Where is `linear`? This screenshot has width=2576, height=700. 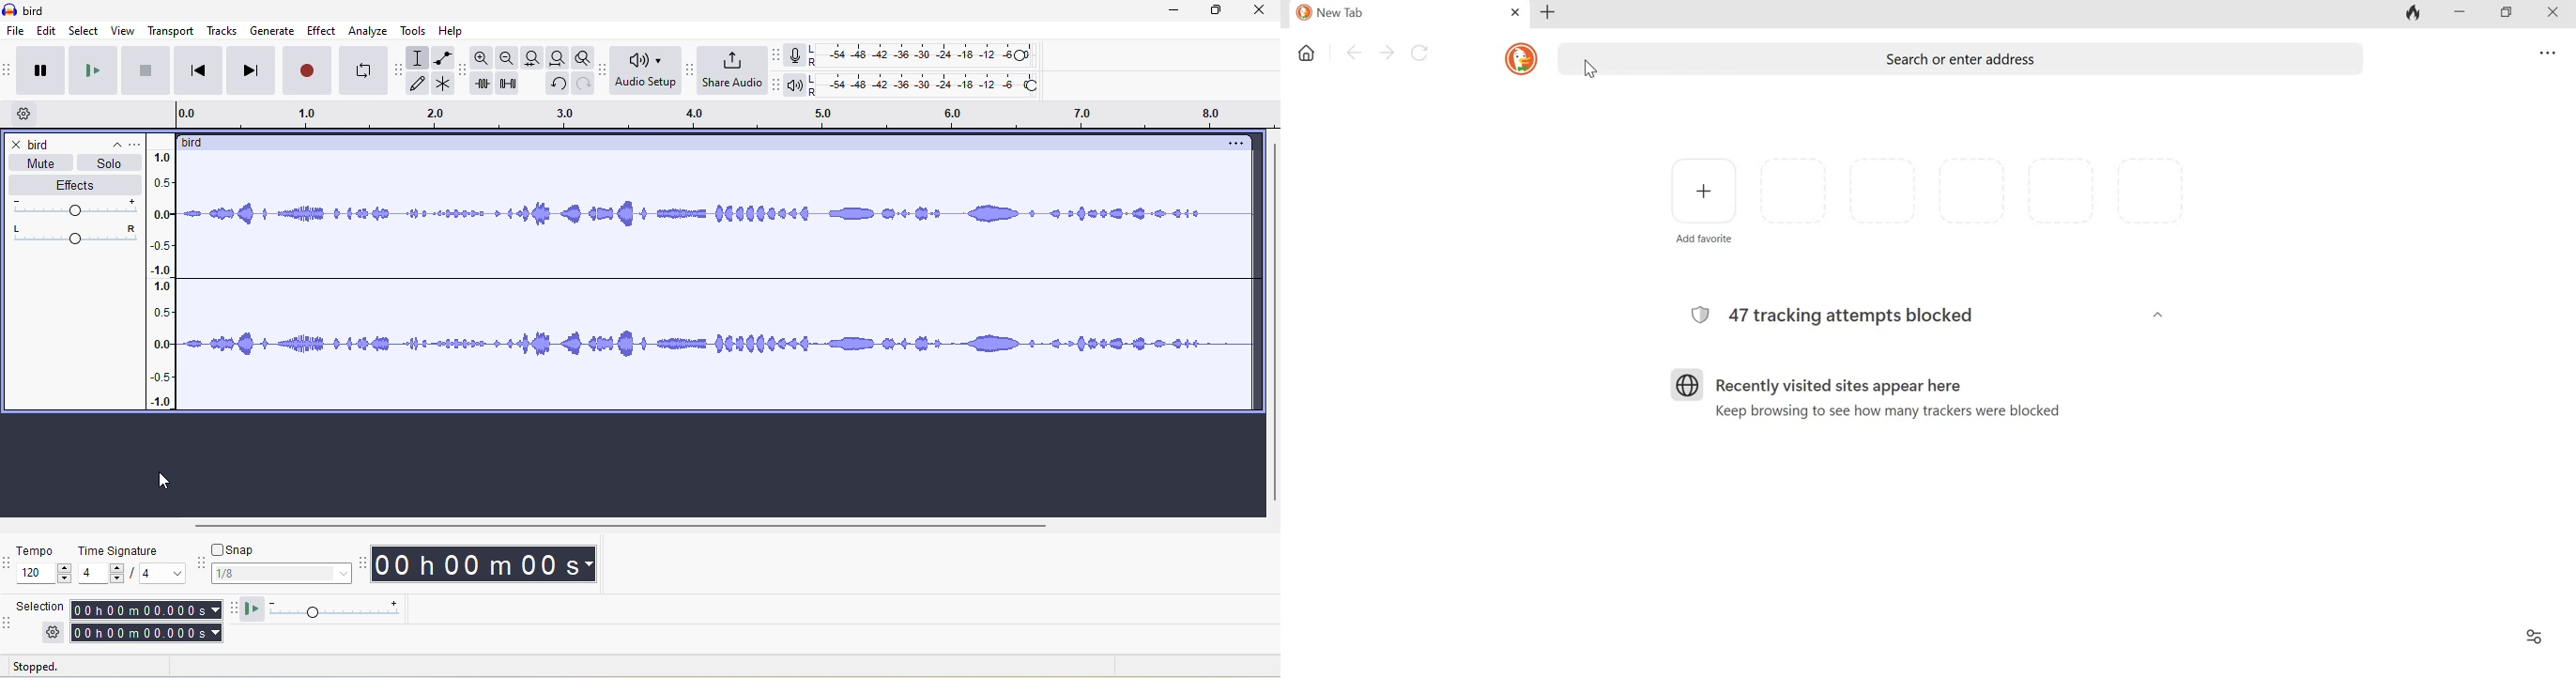
linear is located at coordinates (168, 282).